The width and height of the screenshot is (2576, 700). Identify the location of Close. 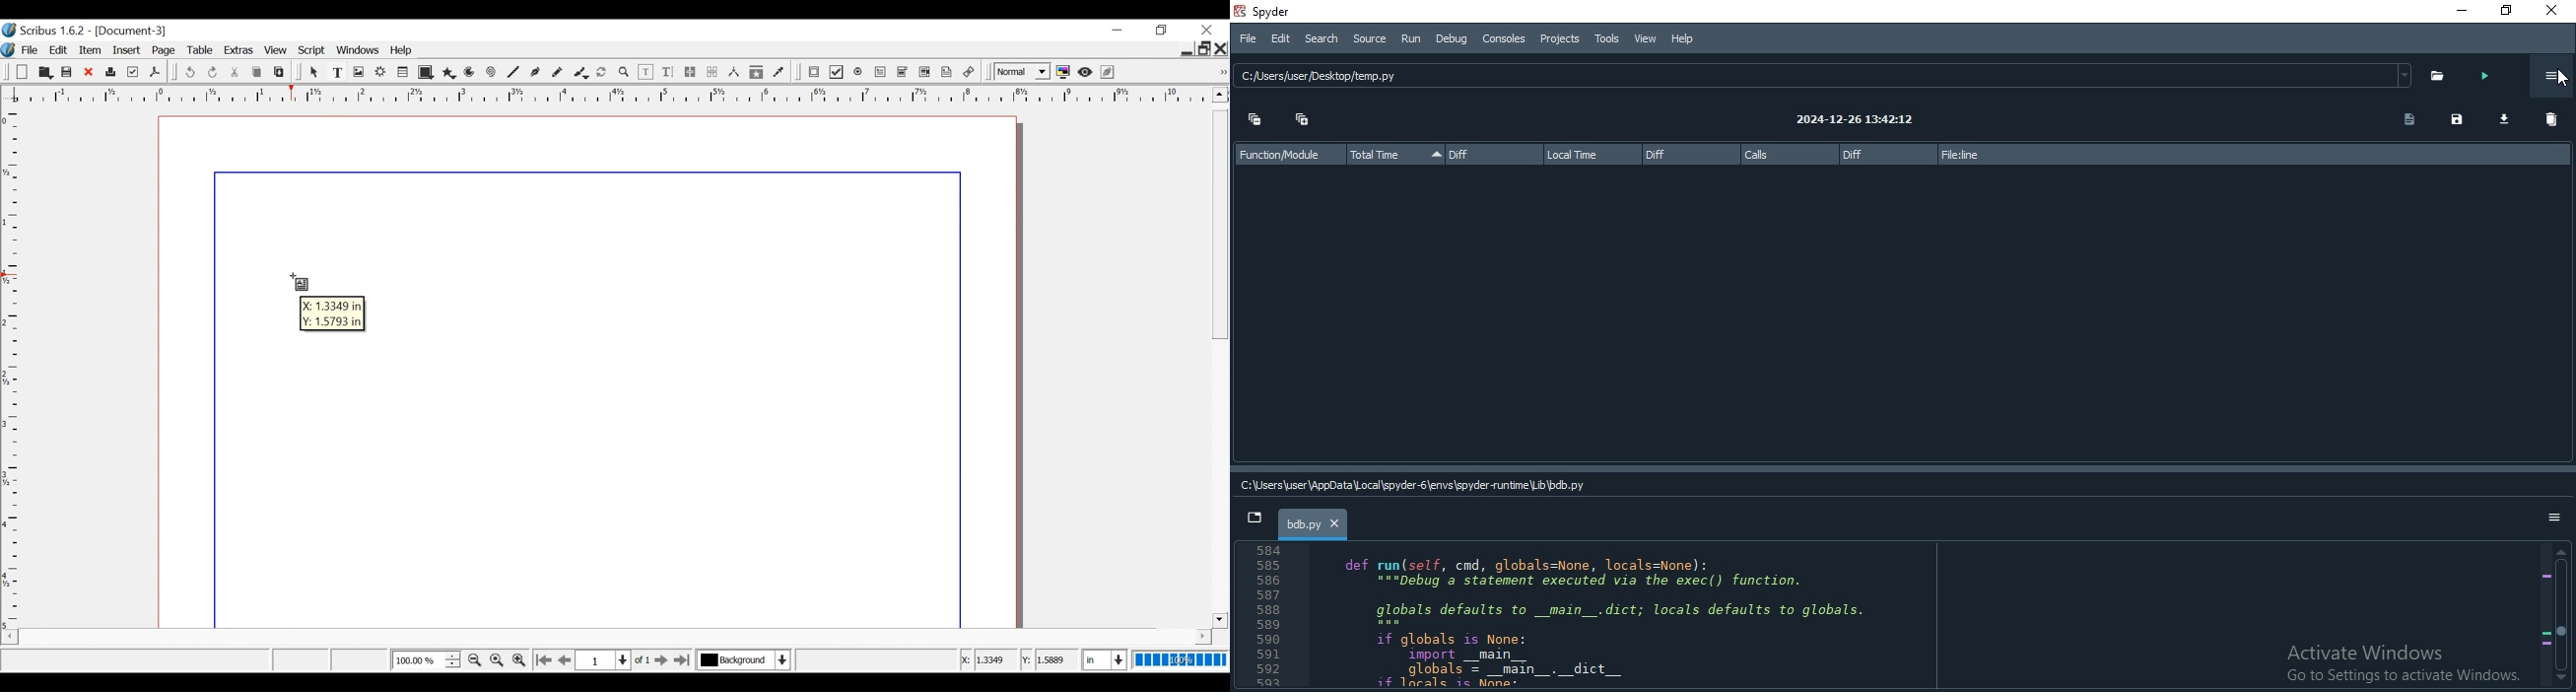
(1222, 48).